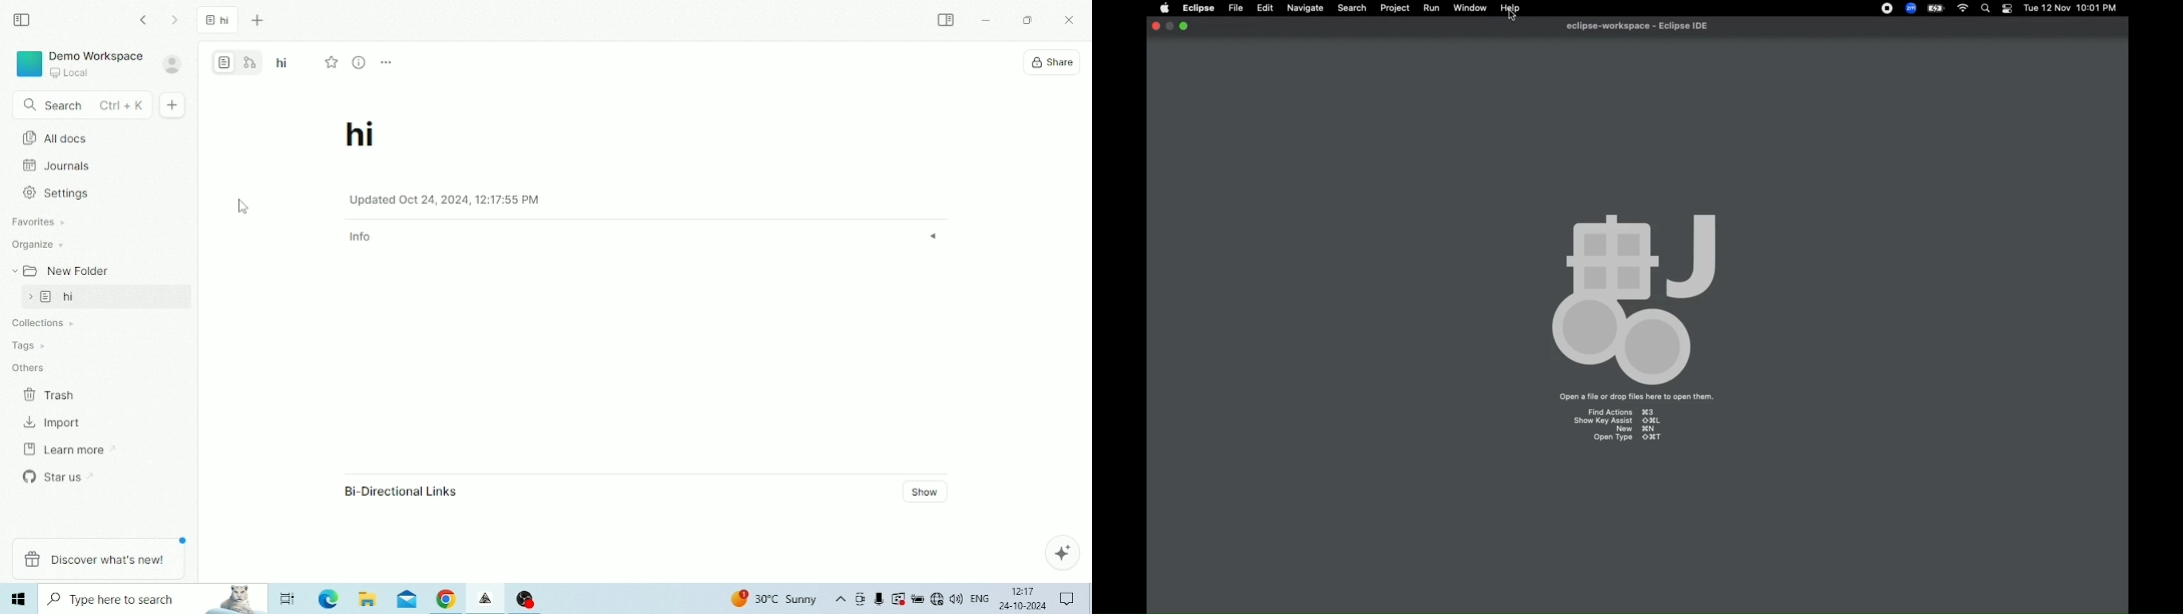  I want to click on Speakers, so click(956, 597).